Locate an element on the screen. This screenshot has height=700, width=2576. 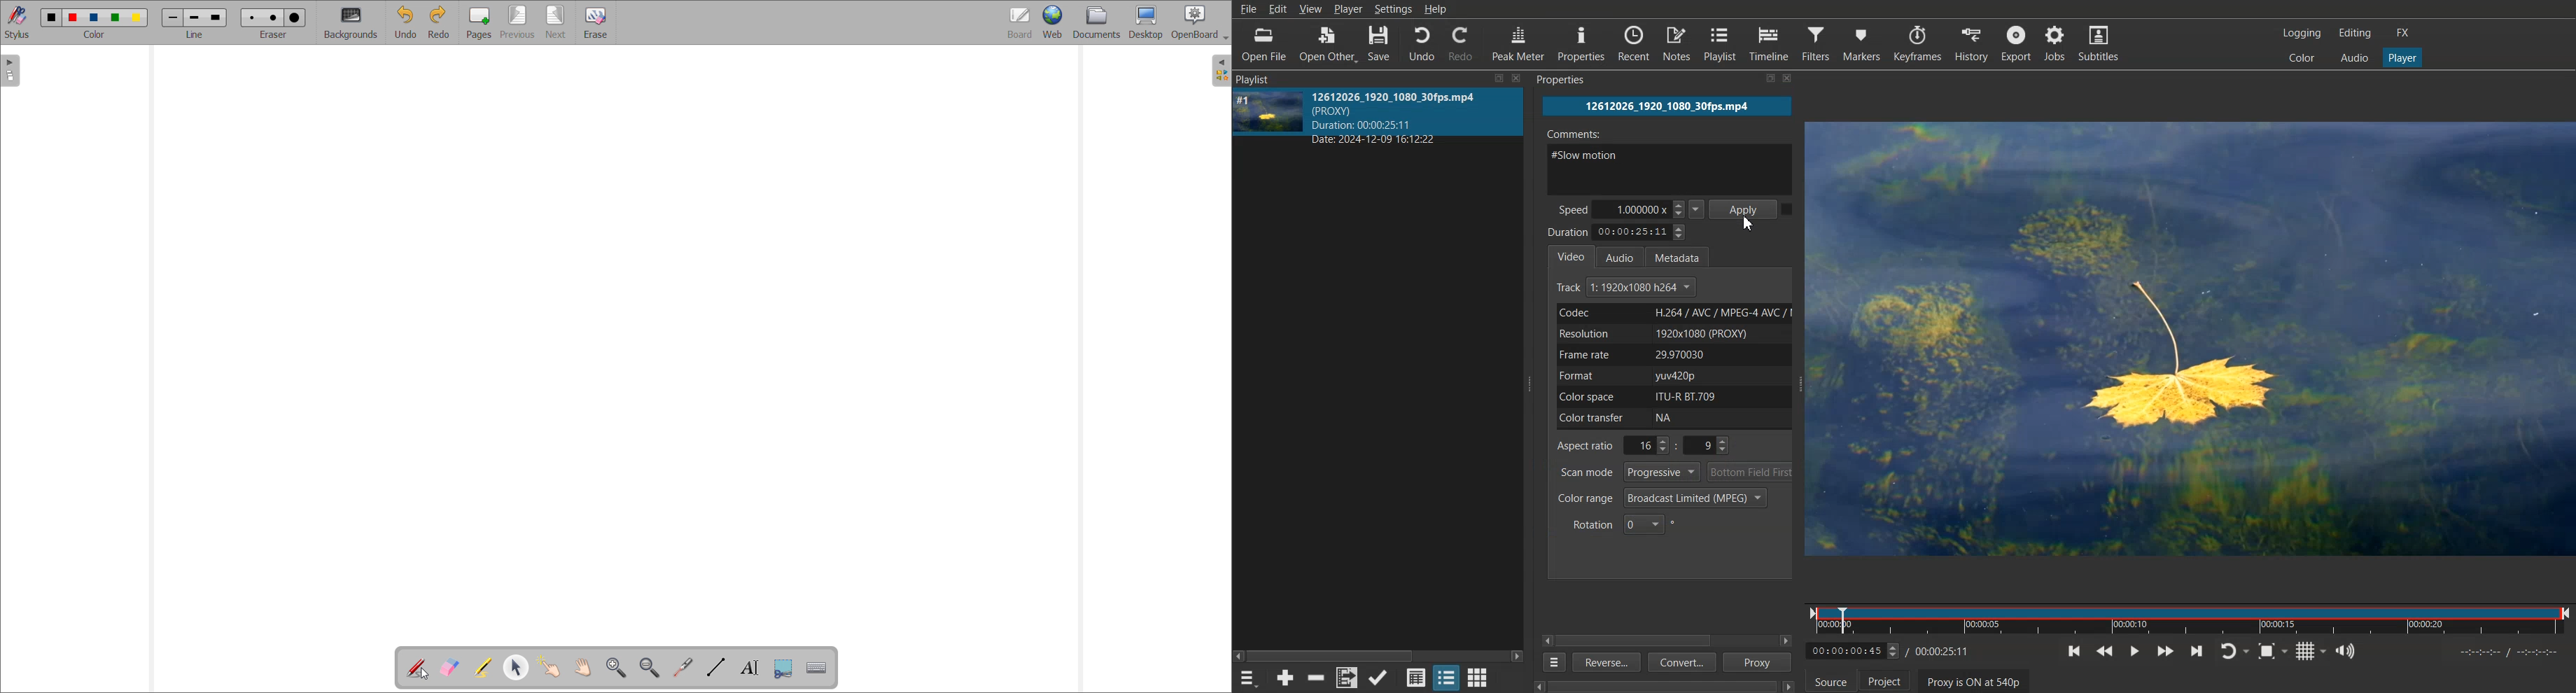
Play Backward is located at coordinates (2104, 651).